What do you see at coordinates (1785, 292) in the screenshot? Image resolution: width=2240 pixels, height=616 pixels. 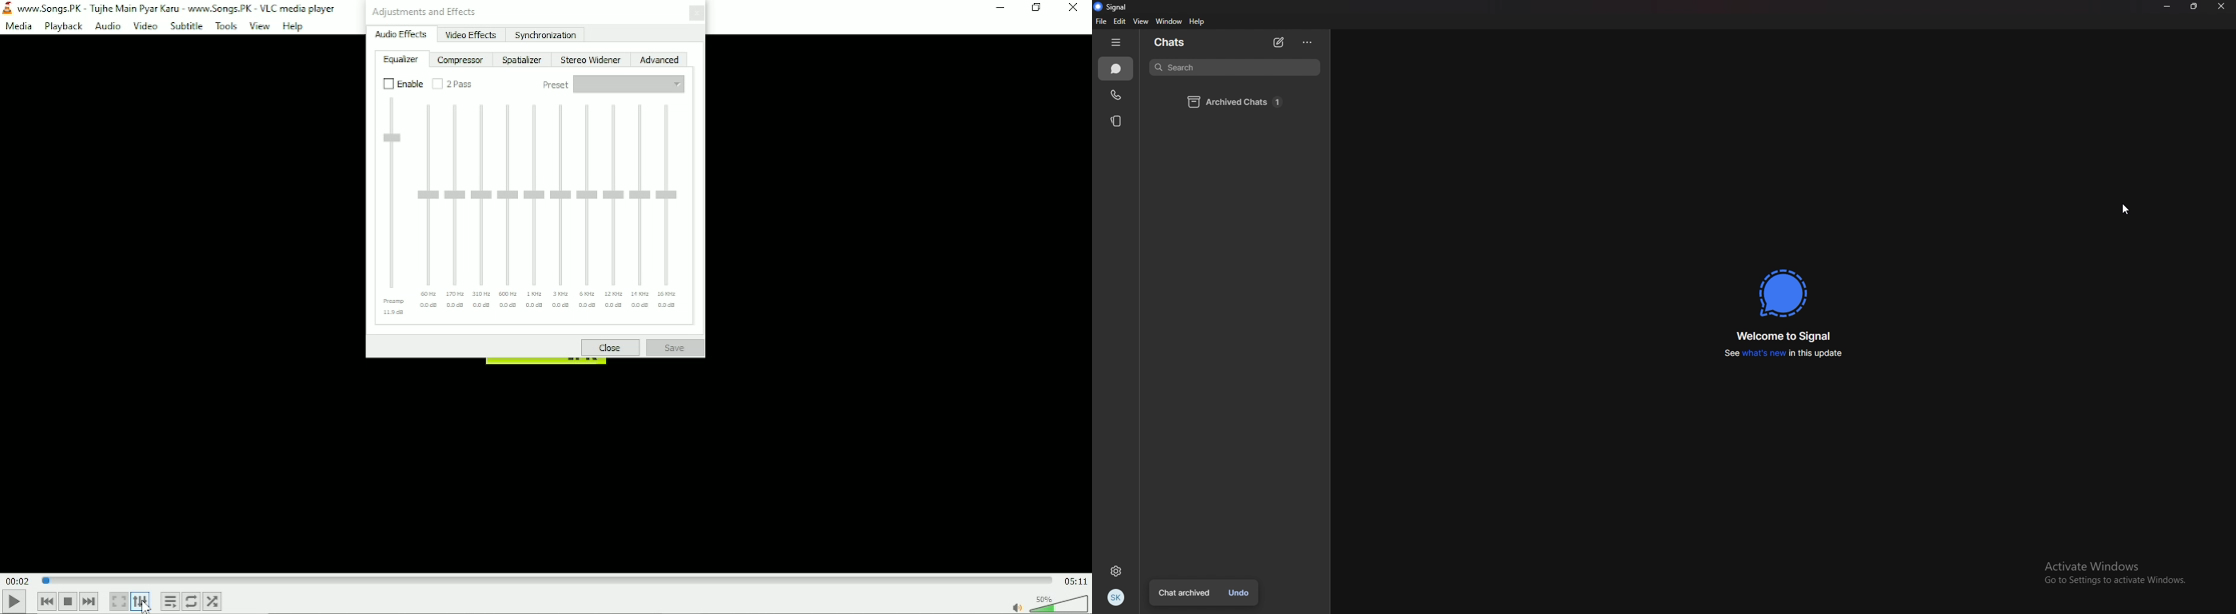 I see `signal logo` at bounding box center [1785, 292].